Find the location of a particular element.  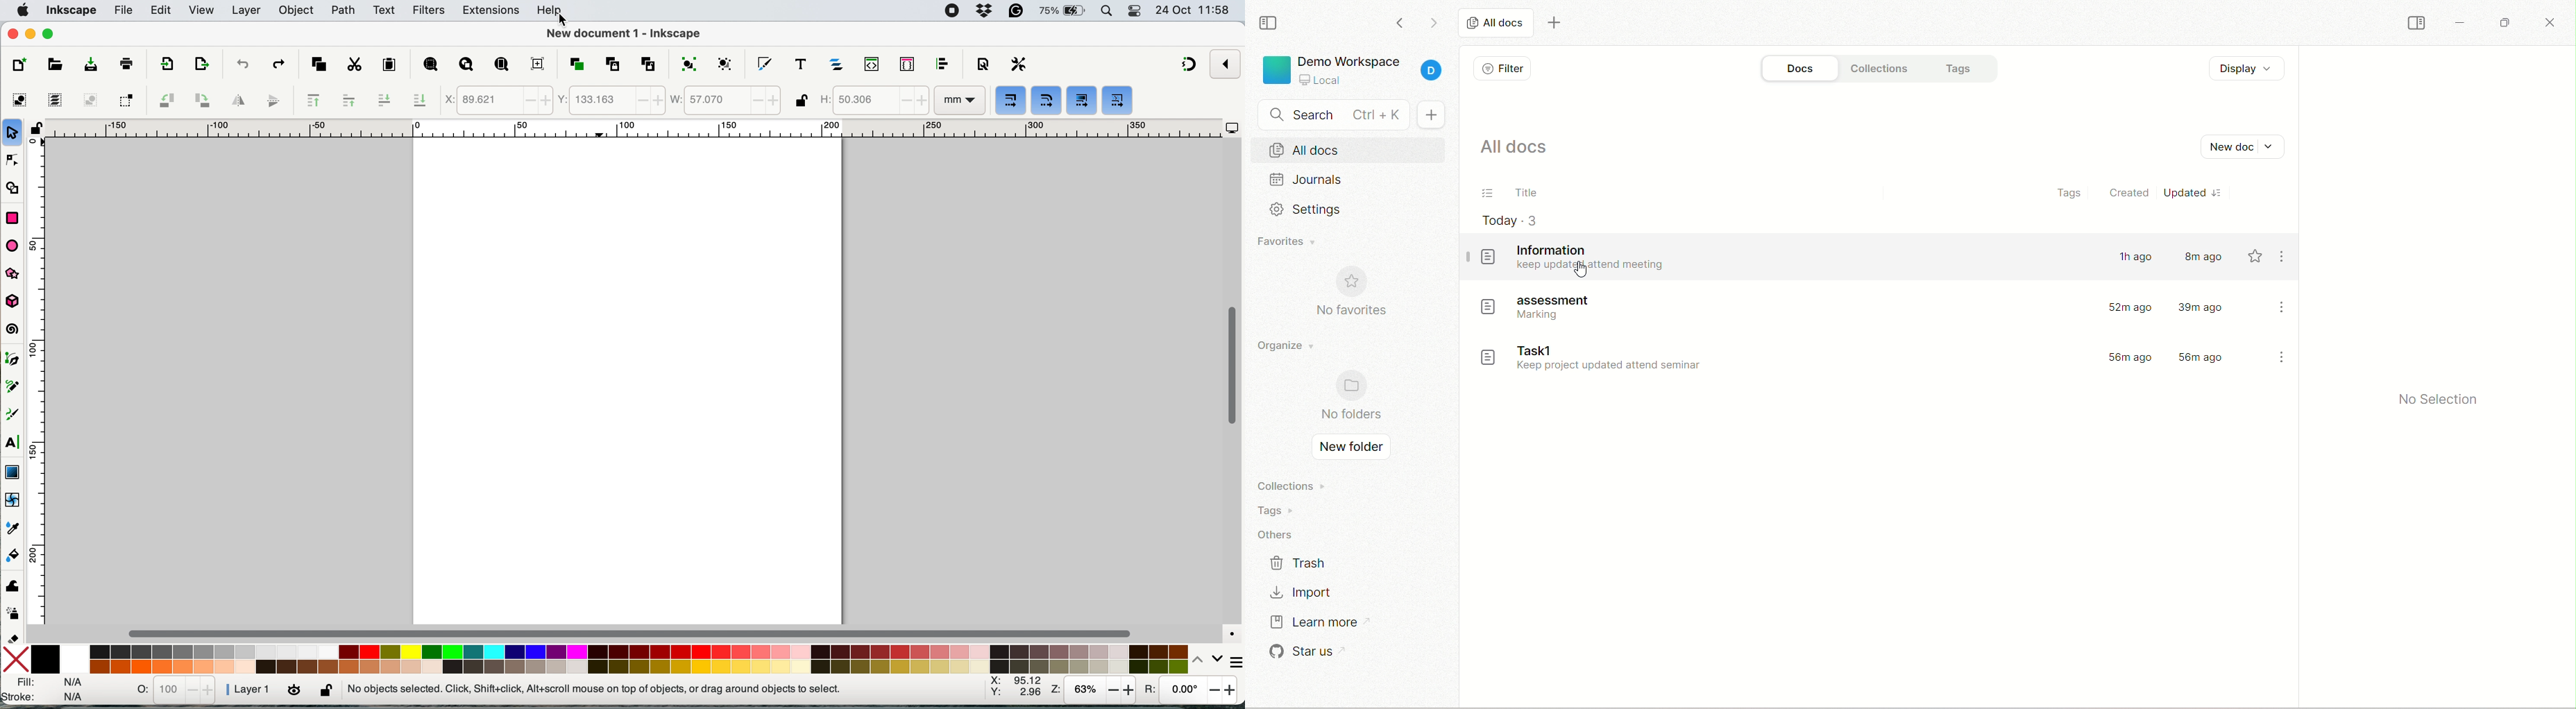

collapse sidebar is located at coordinates (1269, 24).